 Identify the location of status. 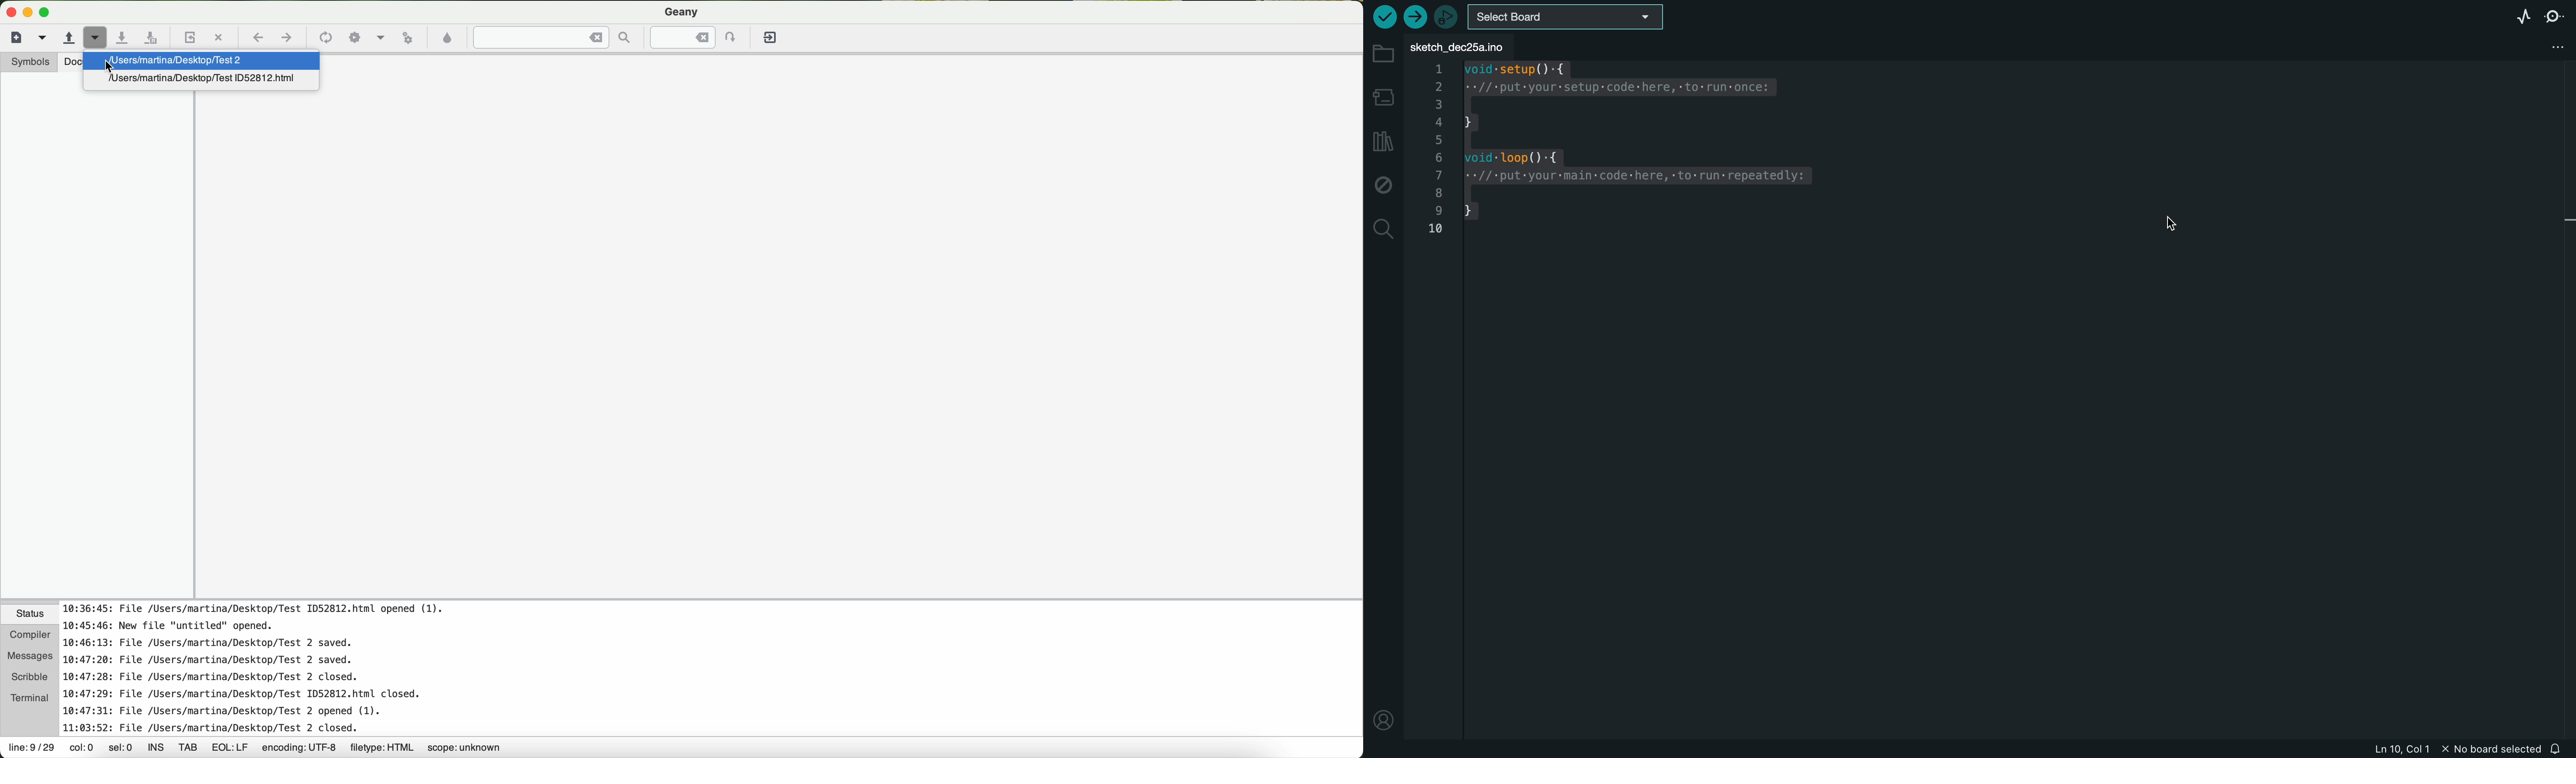
(26, 615).